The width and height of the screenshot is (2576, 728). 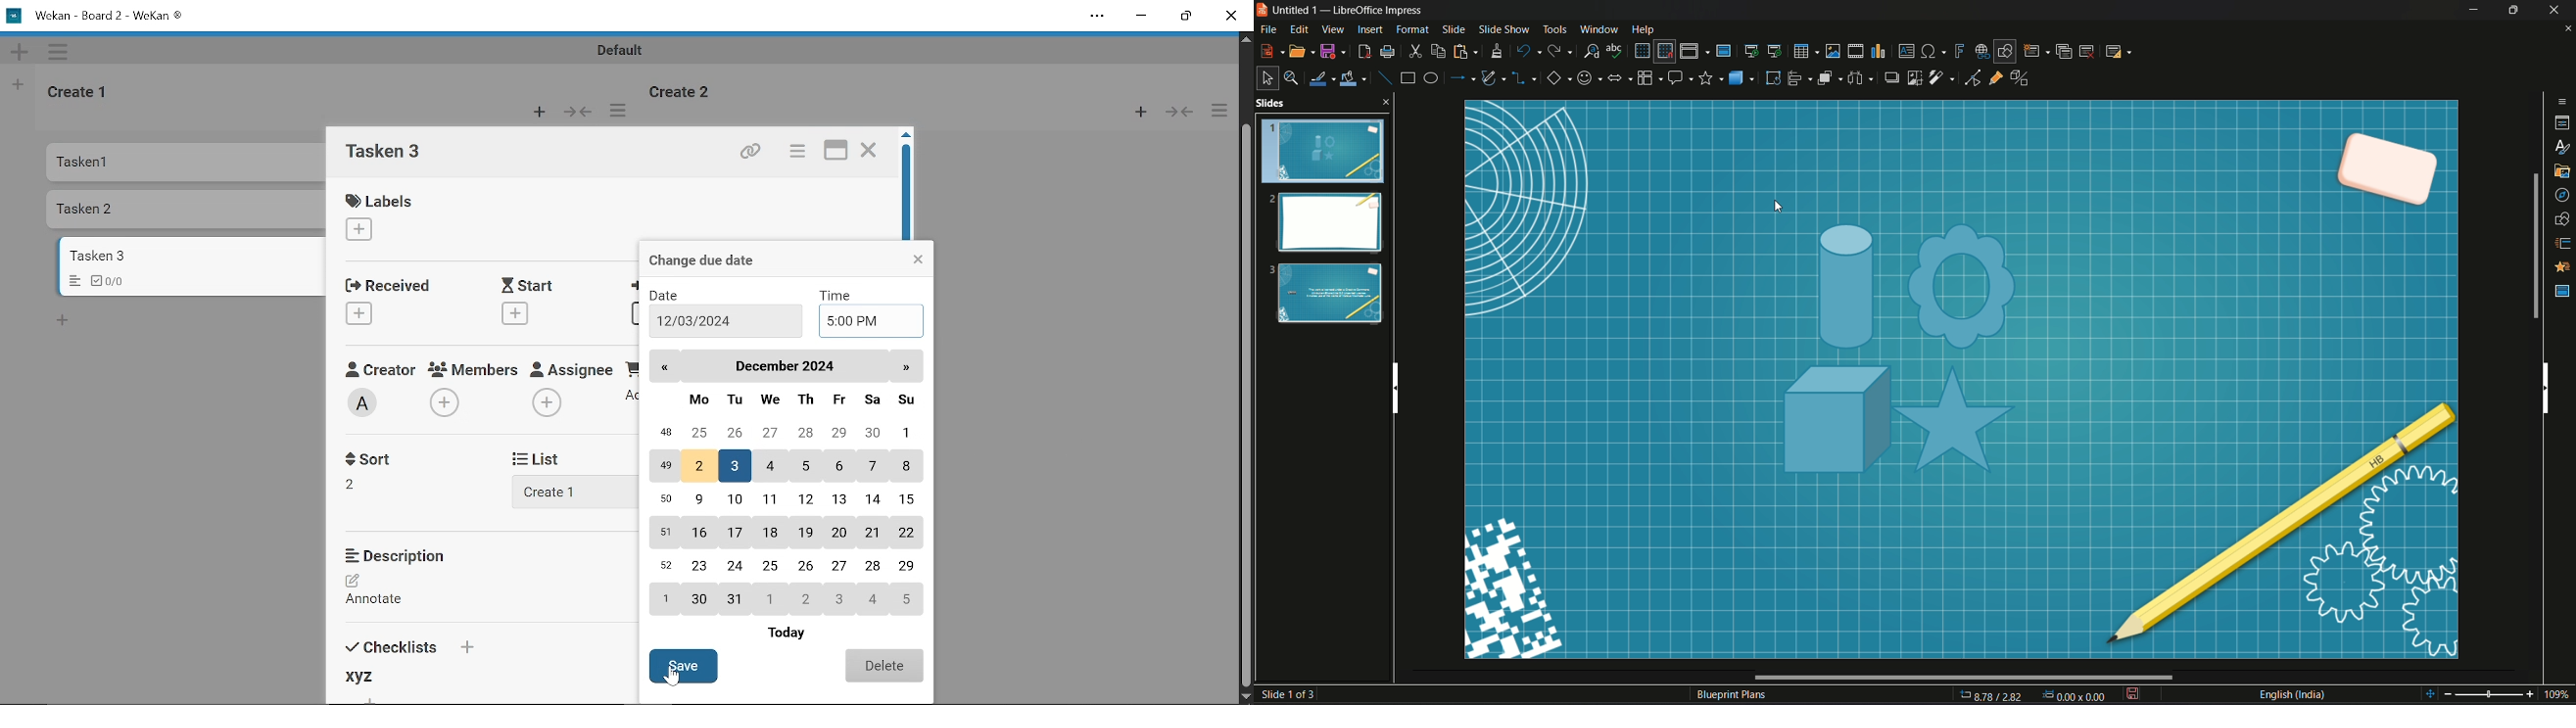 What do you see at coordinates (1905, 50) in the screenshot?
I see `insert textbox` at bounding box center [1905, 50].